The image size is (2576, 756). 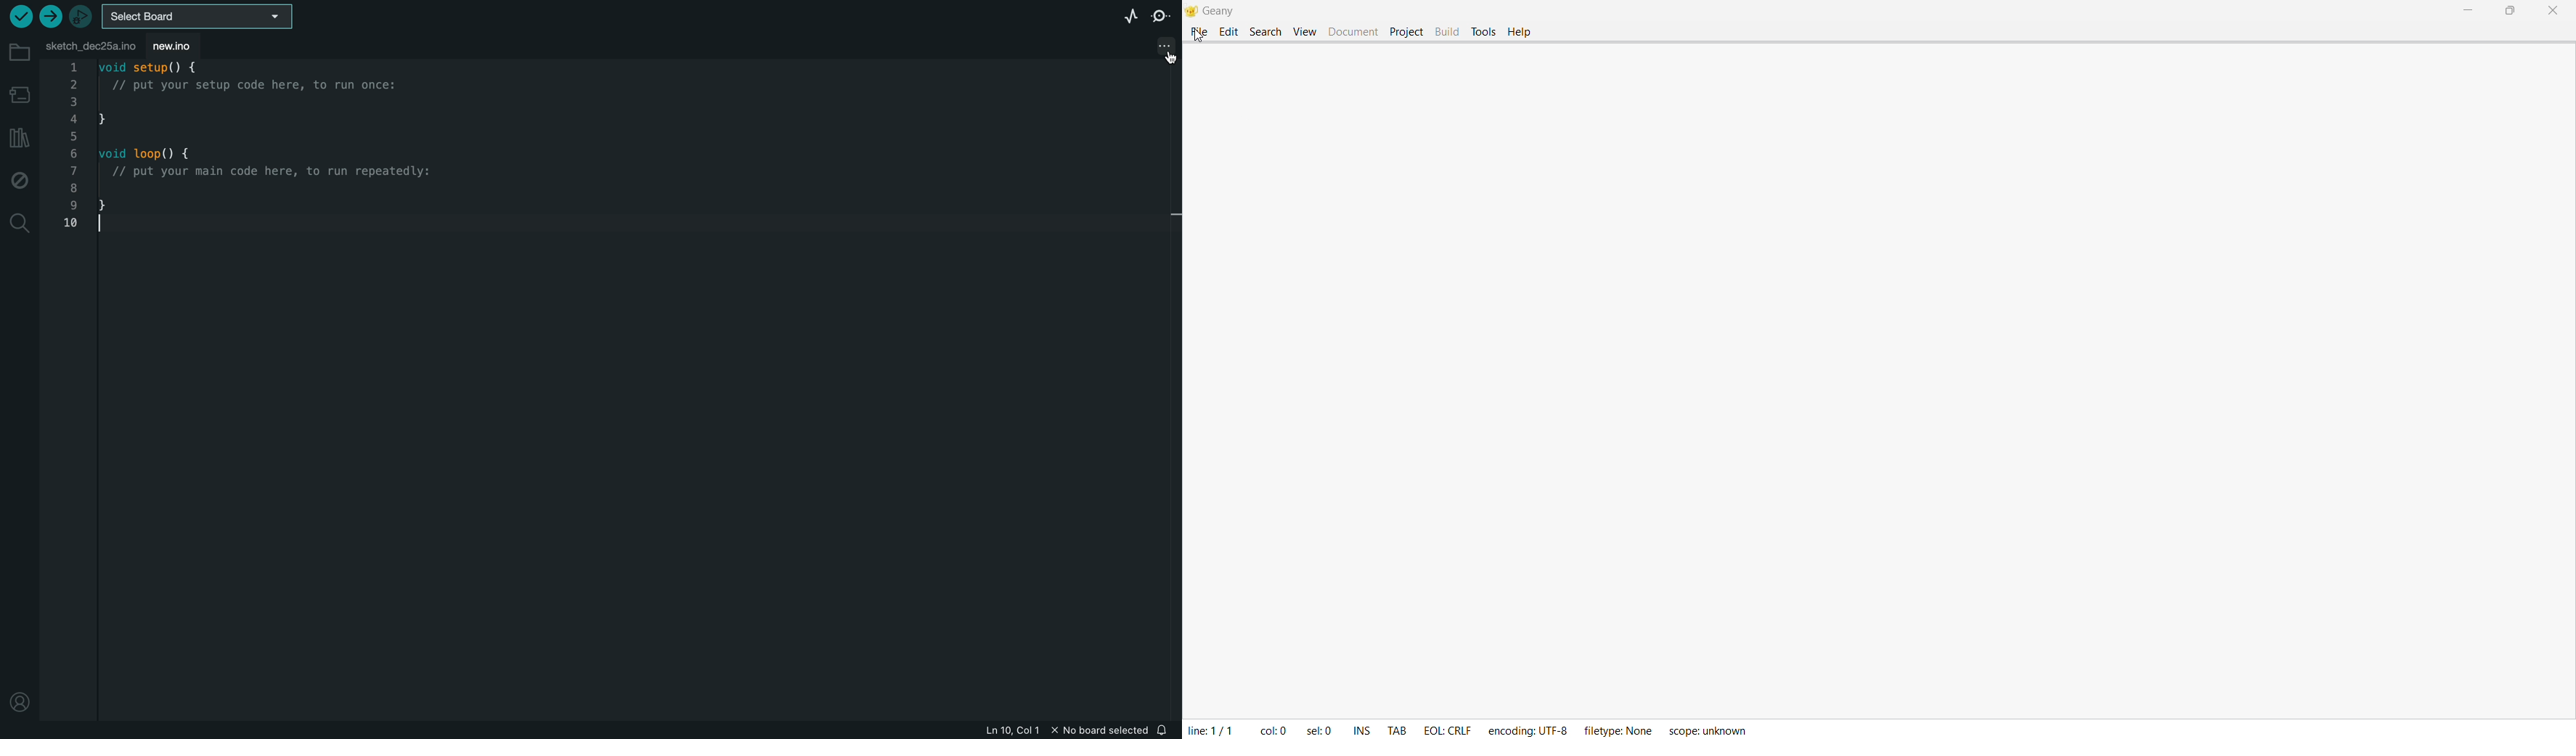 What do you see at coordinates (267, 150) in the screenshot?
I see `code` at bounding box center [267, 150].